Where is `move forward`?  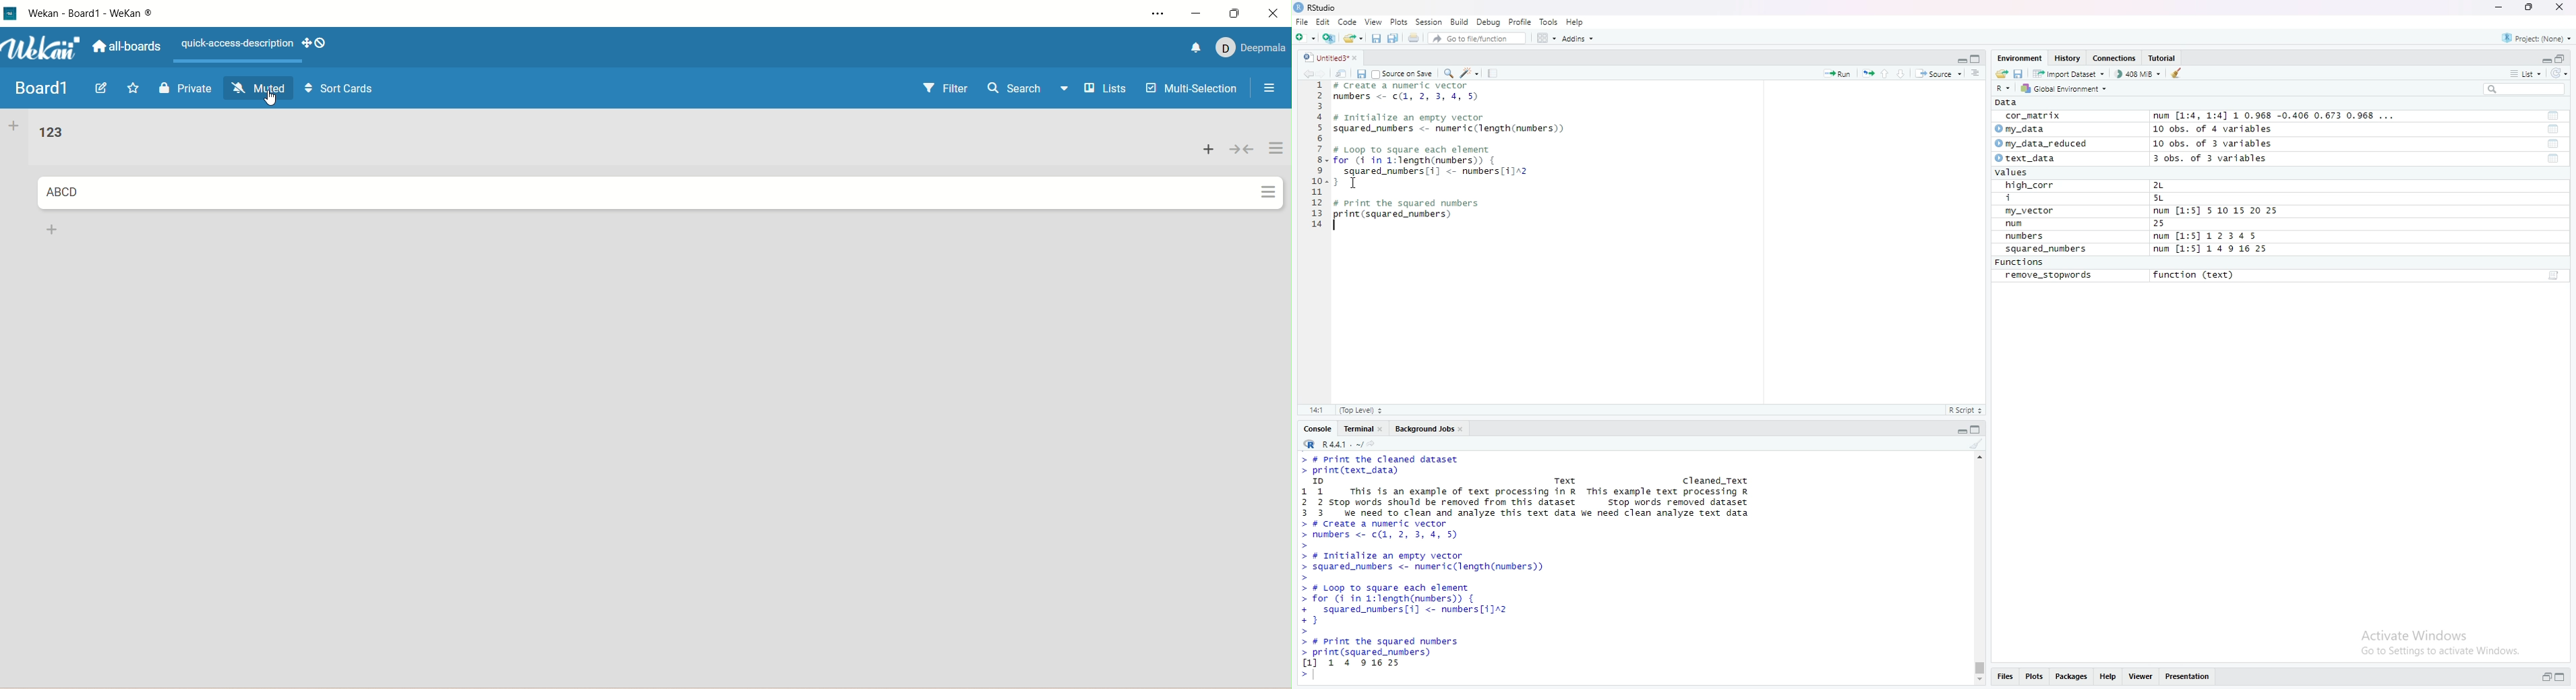
move forward is located at coordinates (1324, 72).